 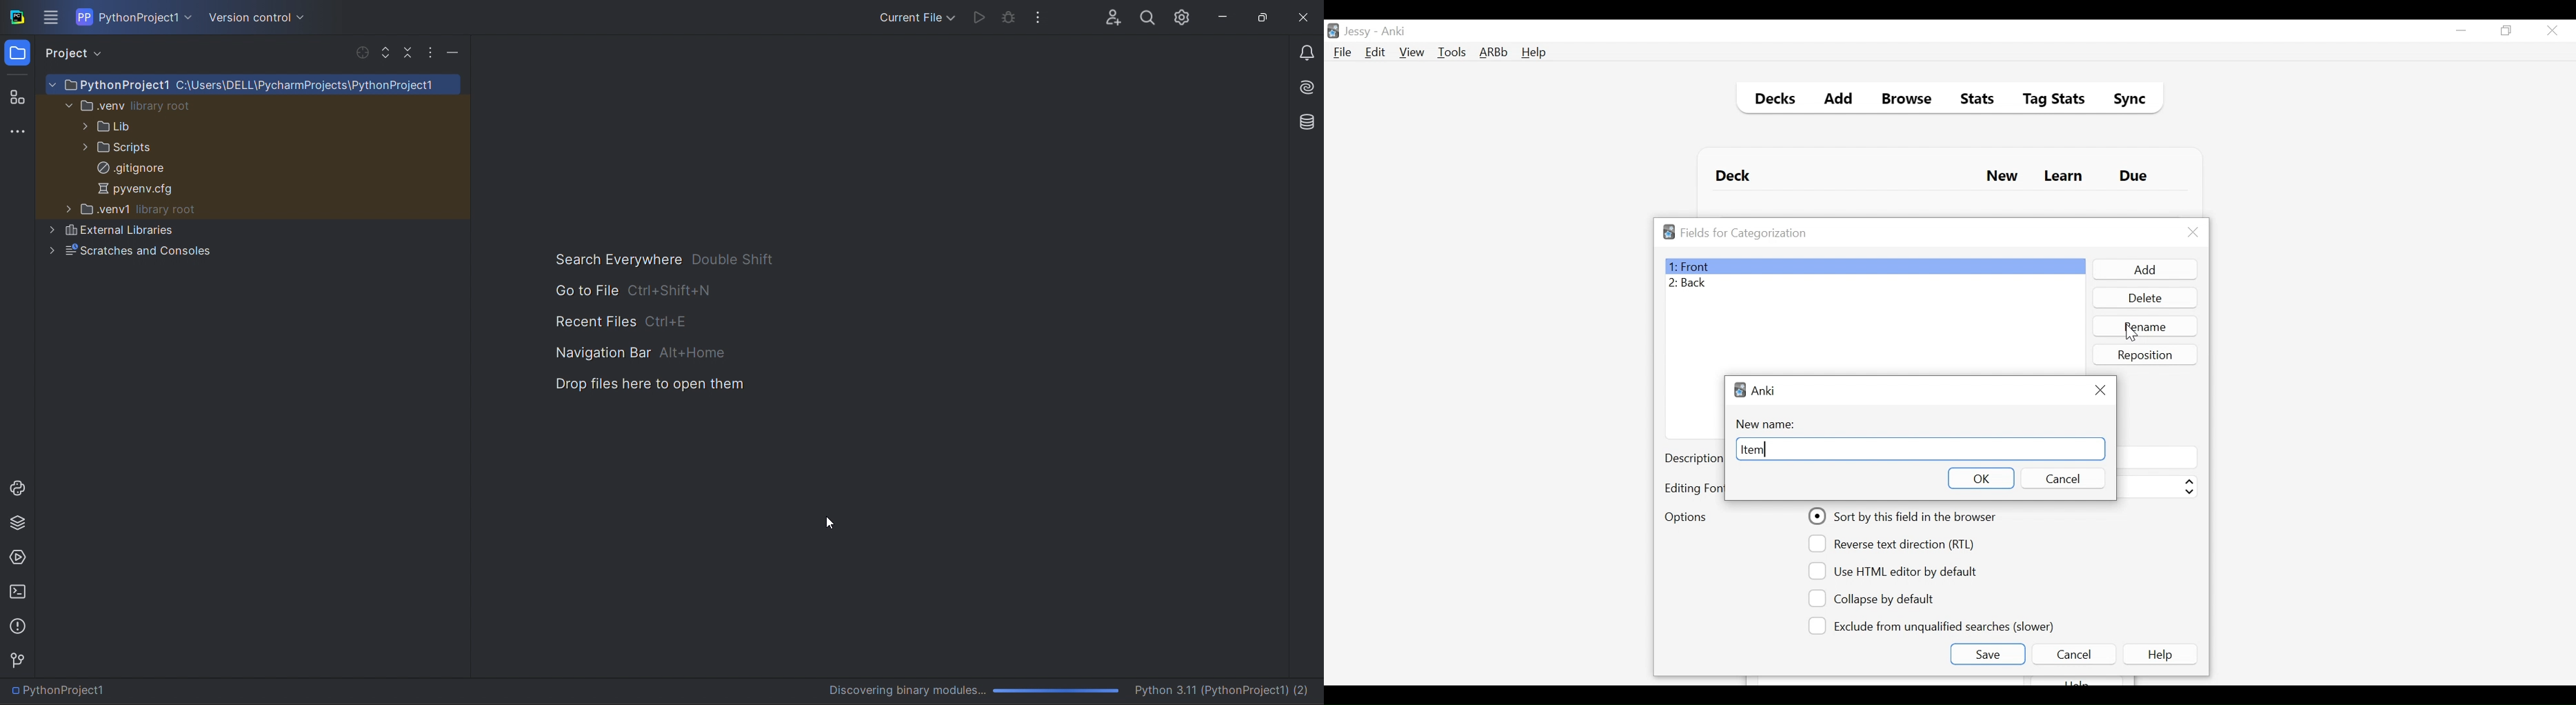 I want to click on View, so click(x=1413, y=52).